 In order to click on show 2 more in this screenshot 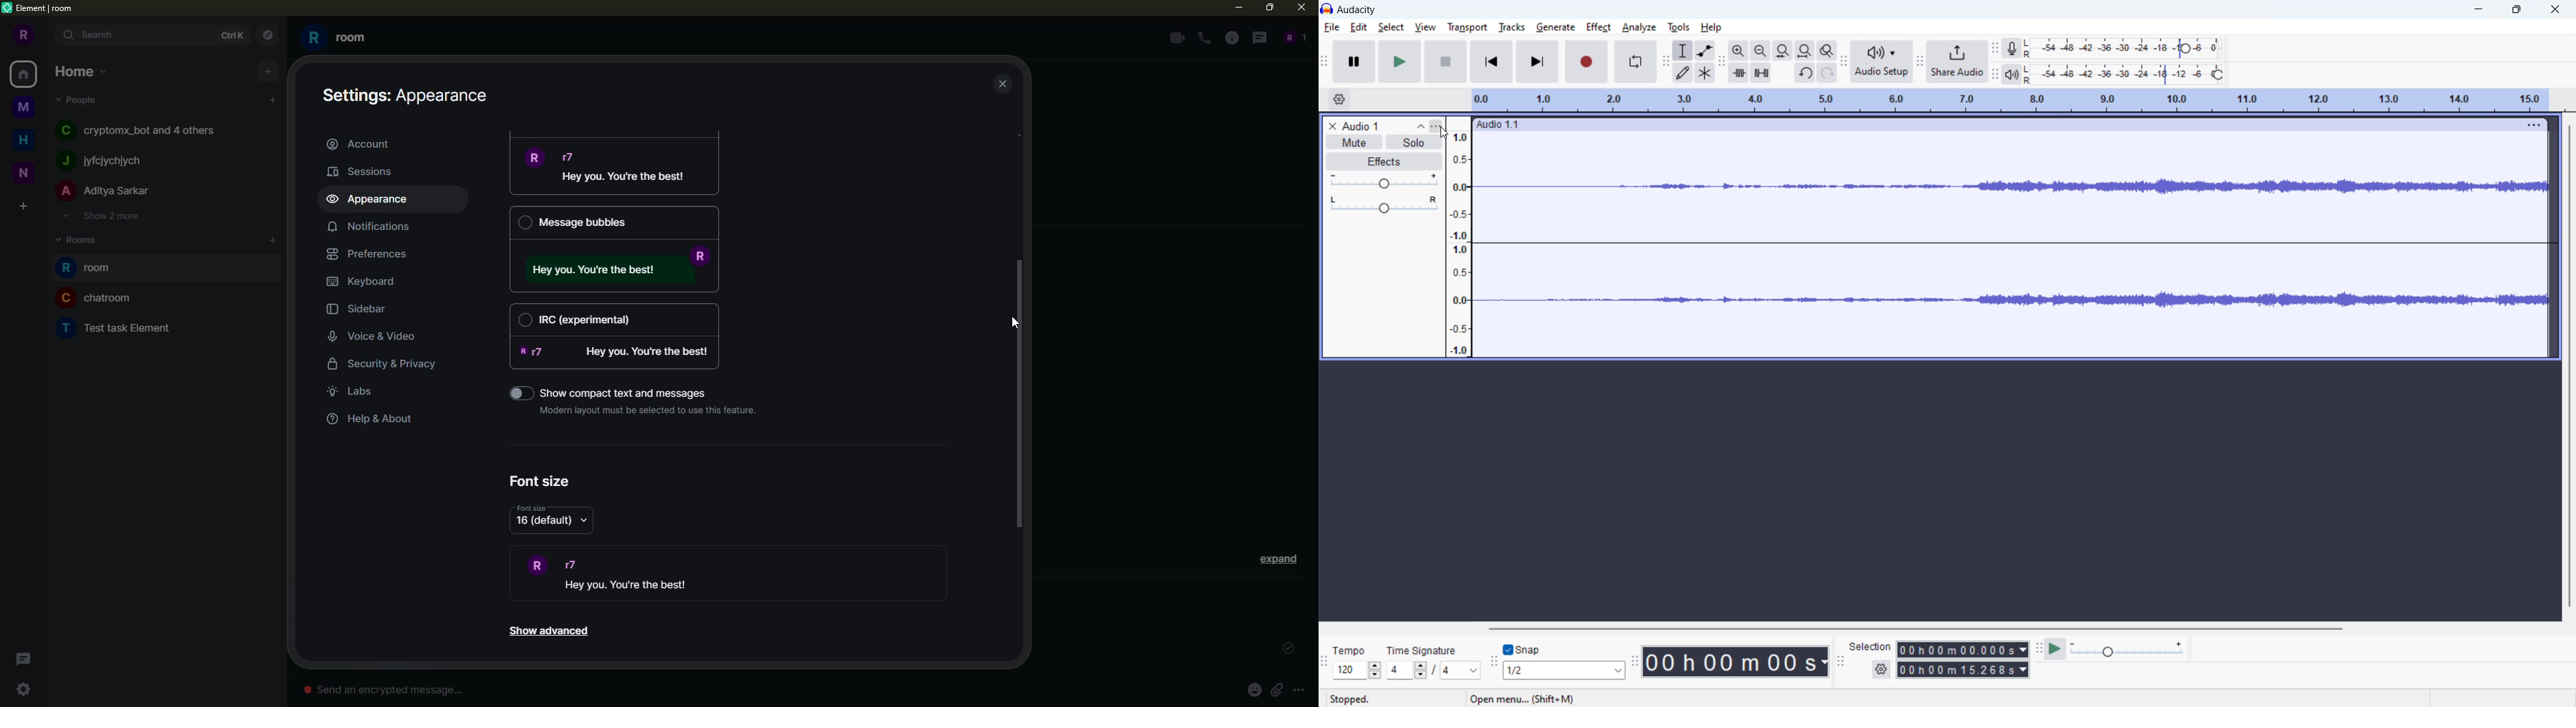, I will do `click(100, 216)`.